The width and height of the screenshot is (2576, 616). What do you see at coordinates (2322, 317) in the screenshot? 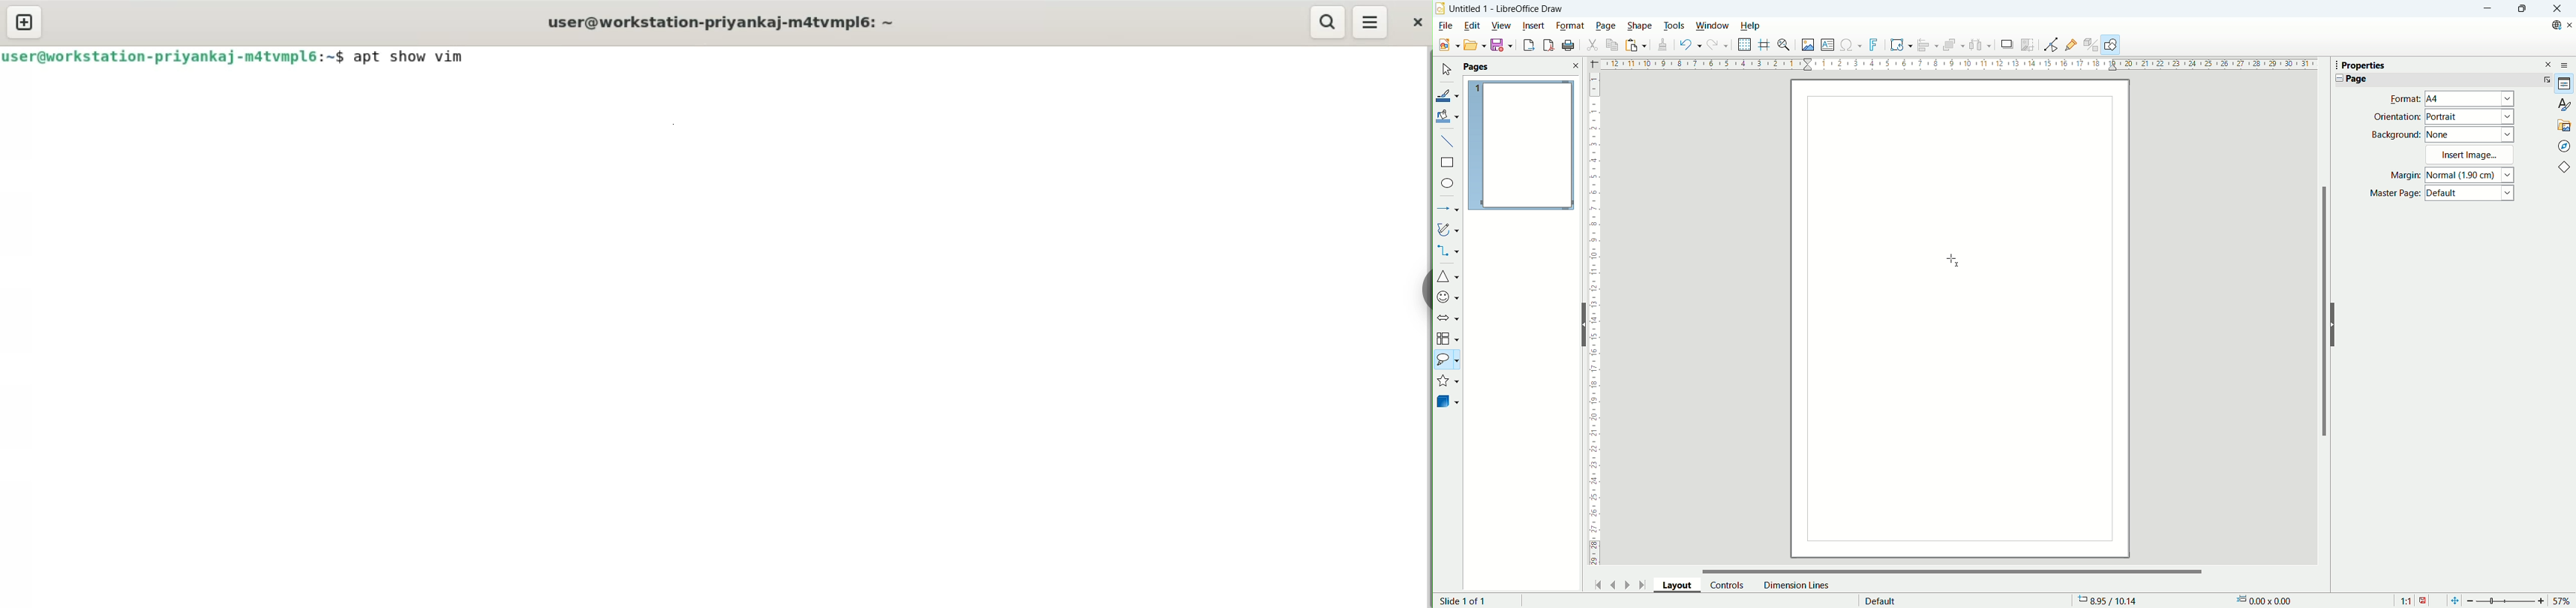
I see `Vertival scroll bar` at bounding box center [2322, 317].